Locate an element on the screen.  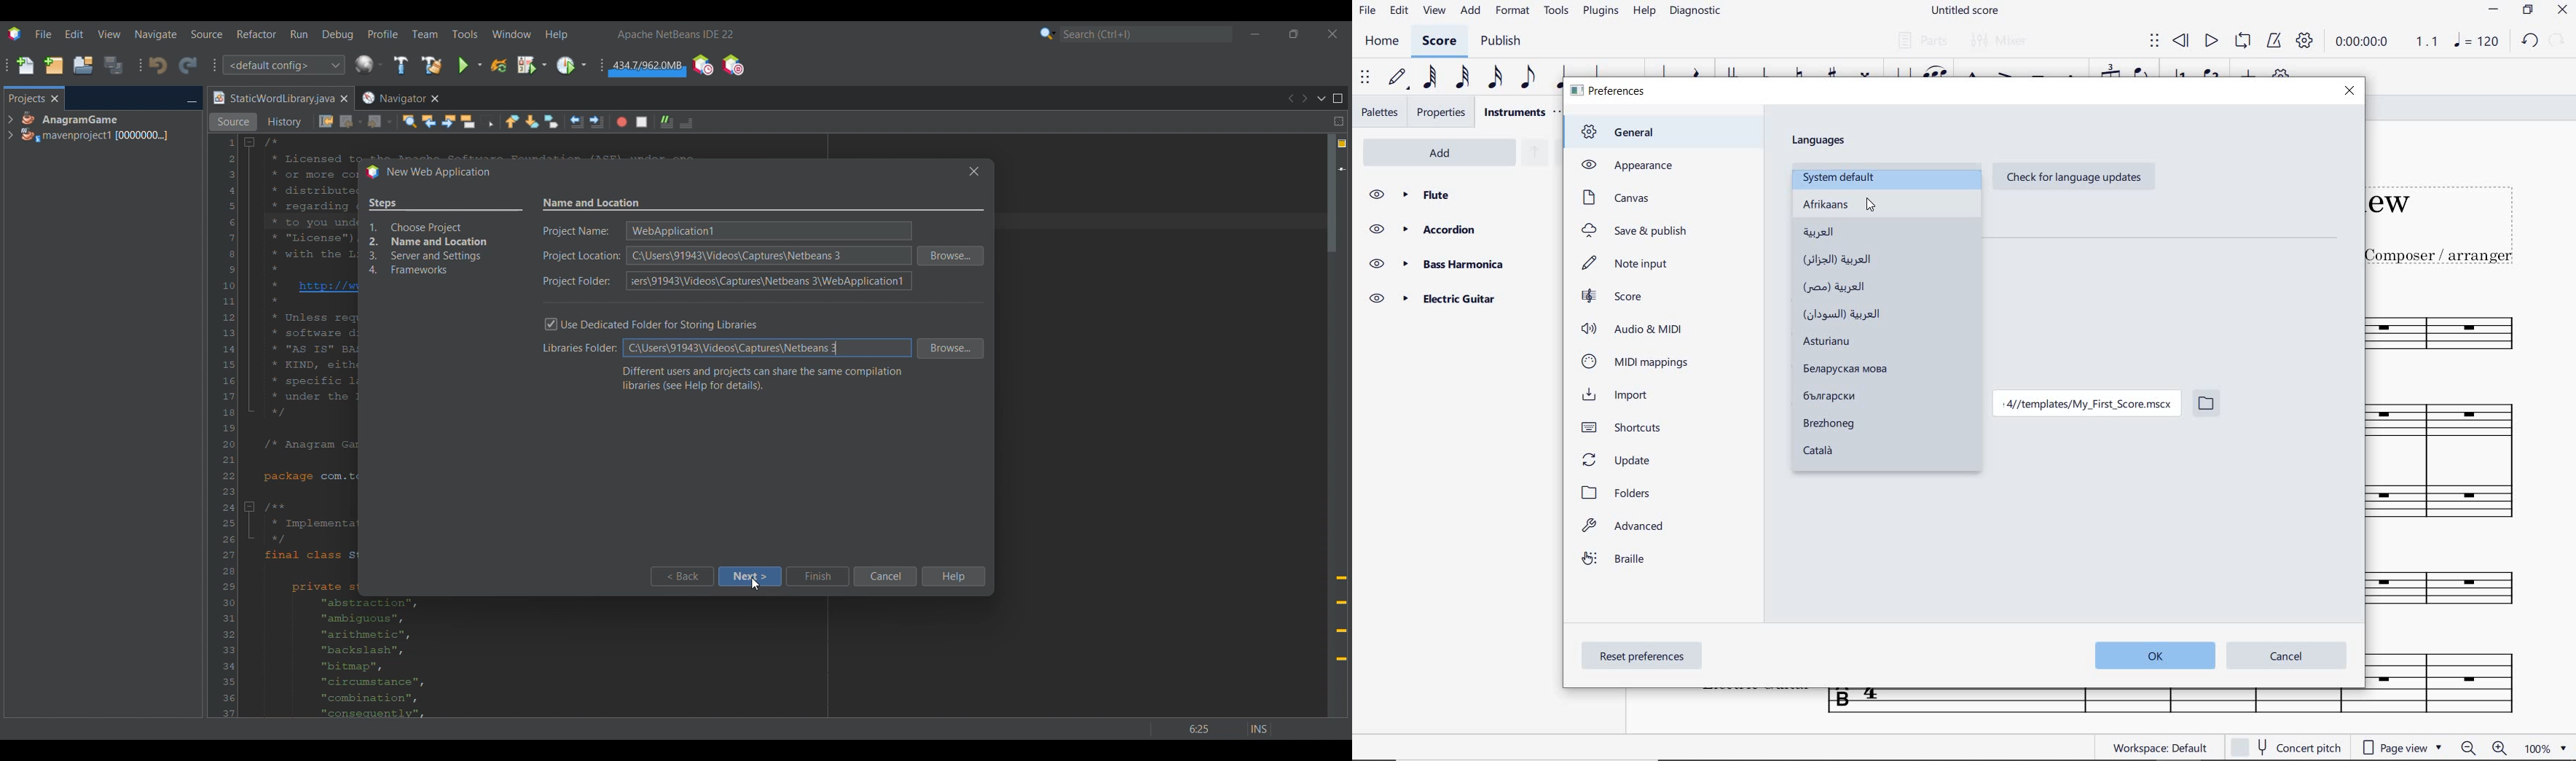
publish is located at coordinates (1504, 42).